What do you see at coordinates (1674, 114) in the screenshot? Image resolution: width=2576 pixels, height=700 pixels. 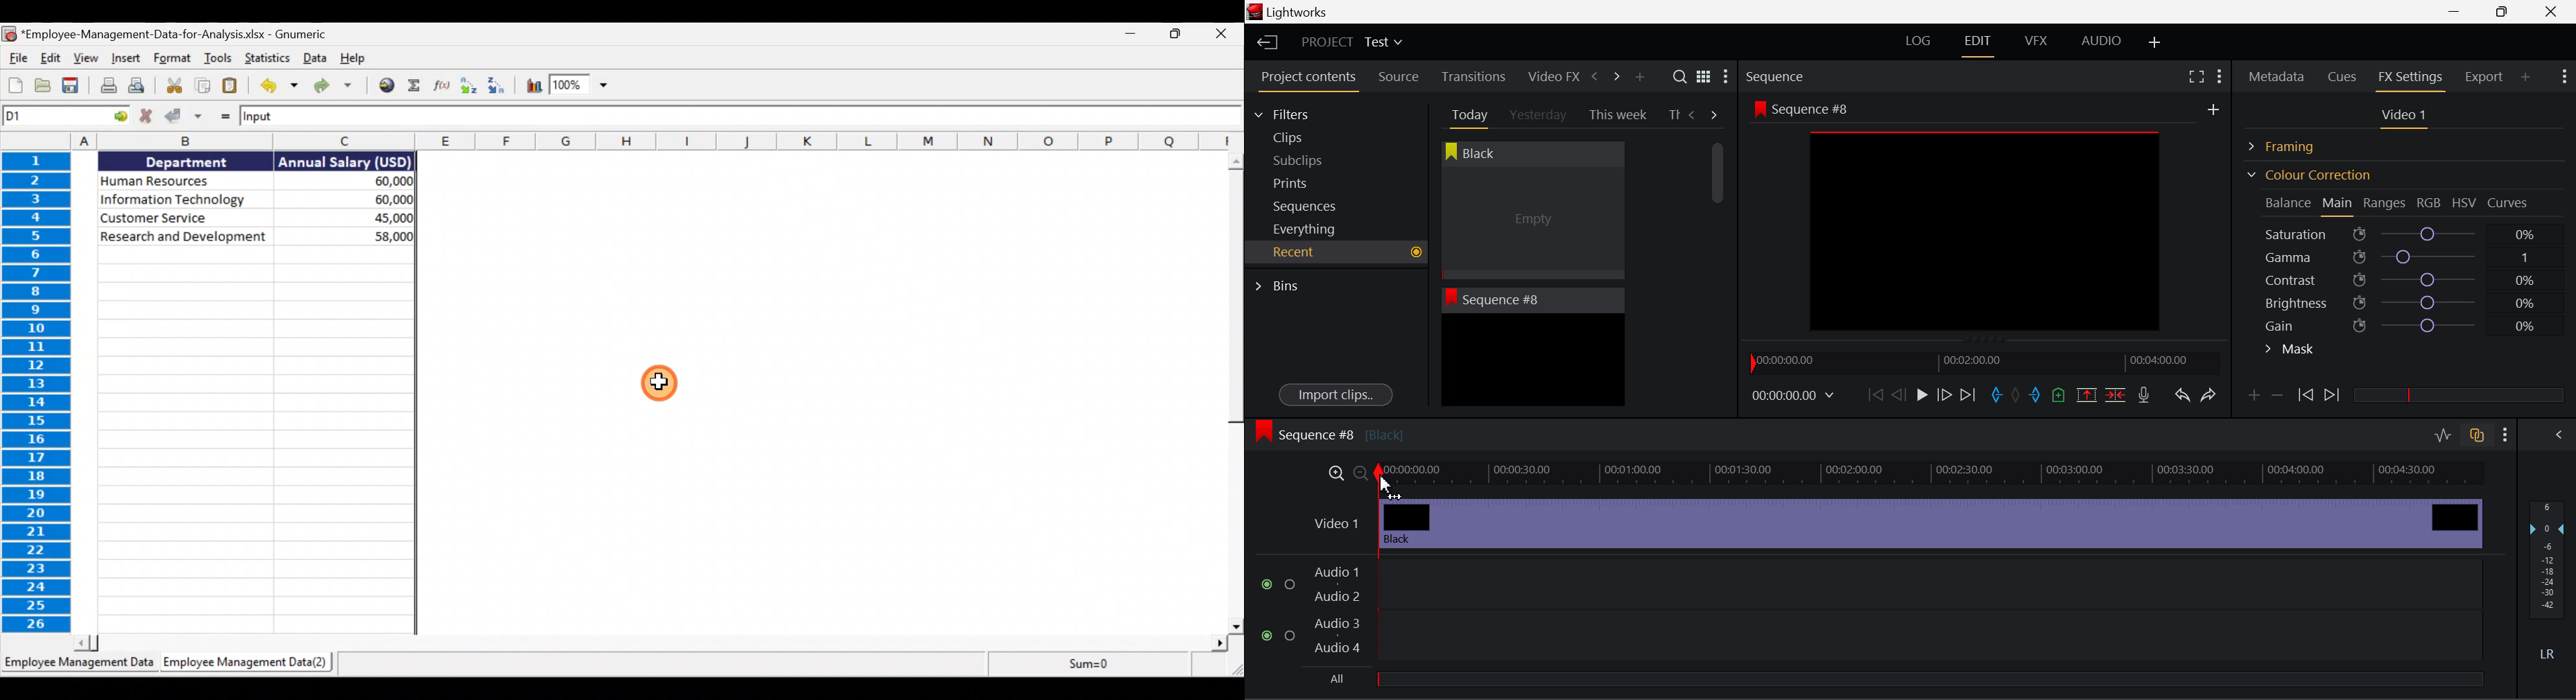 I see `Th` at bounding box center [1674, 114].